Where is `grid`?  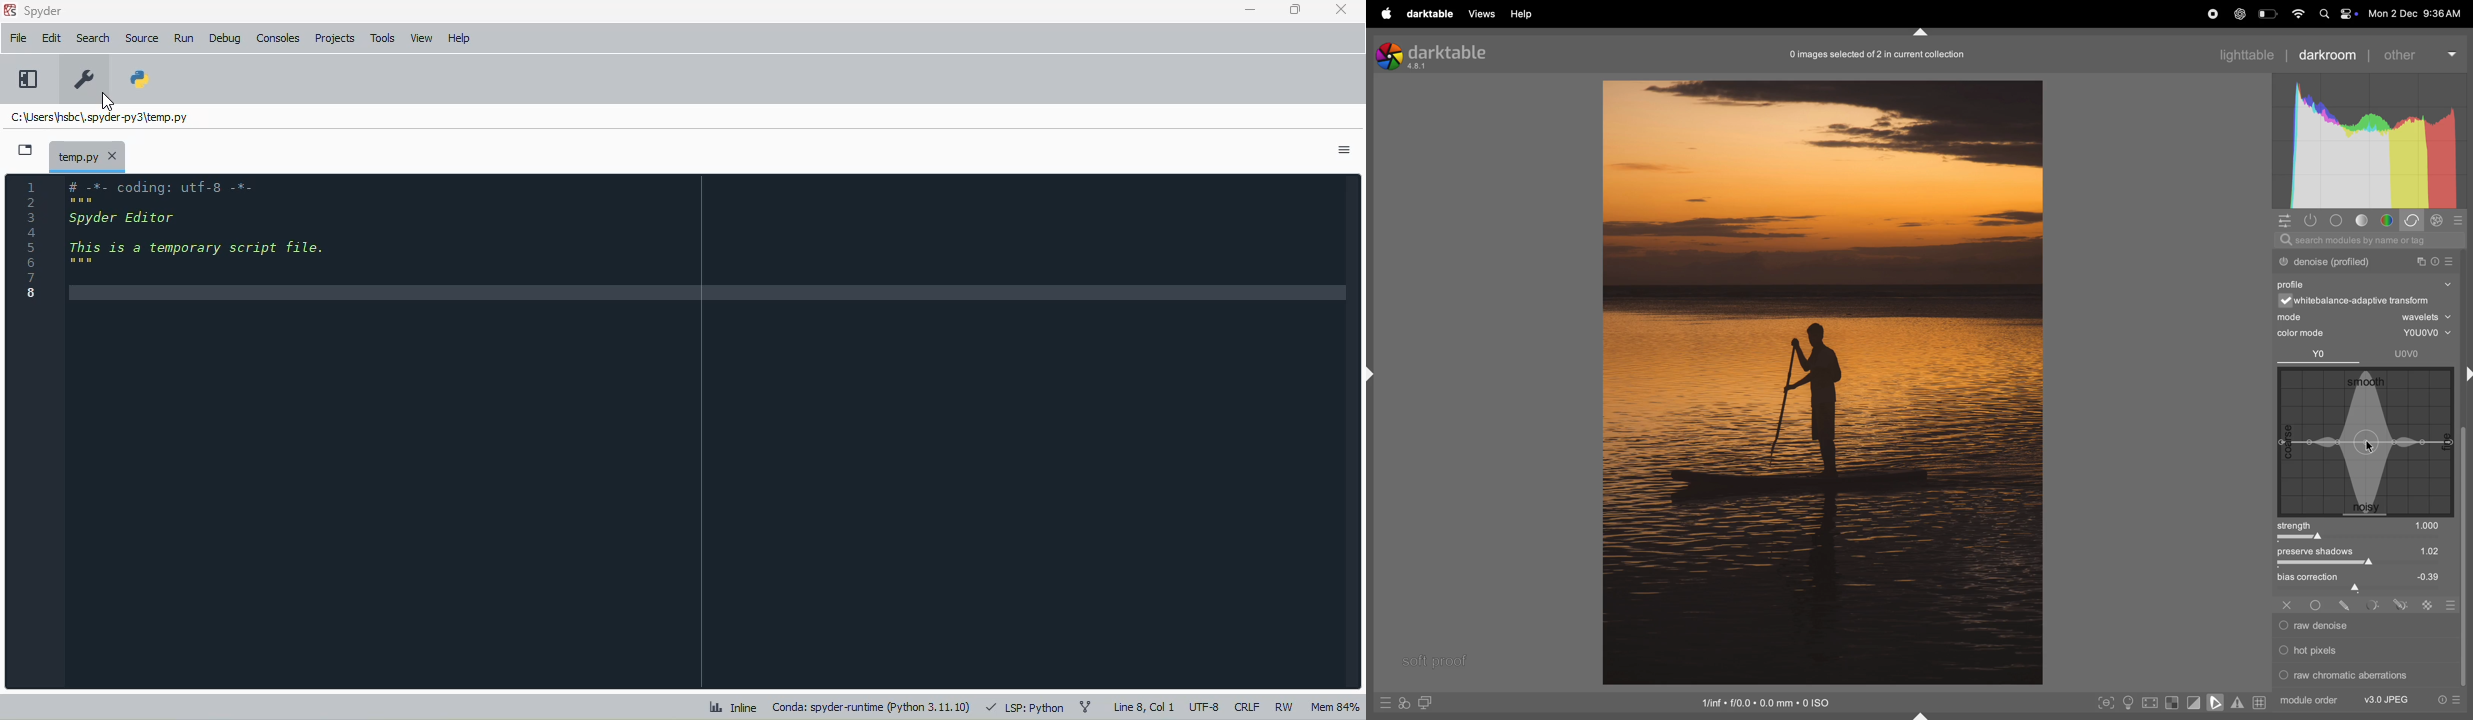
grid is located at coordinates (2259, 703).